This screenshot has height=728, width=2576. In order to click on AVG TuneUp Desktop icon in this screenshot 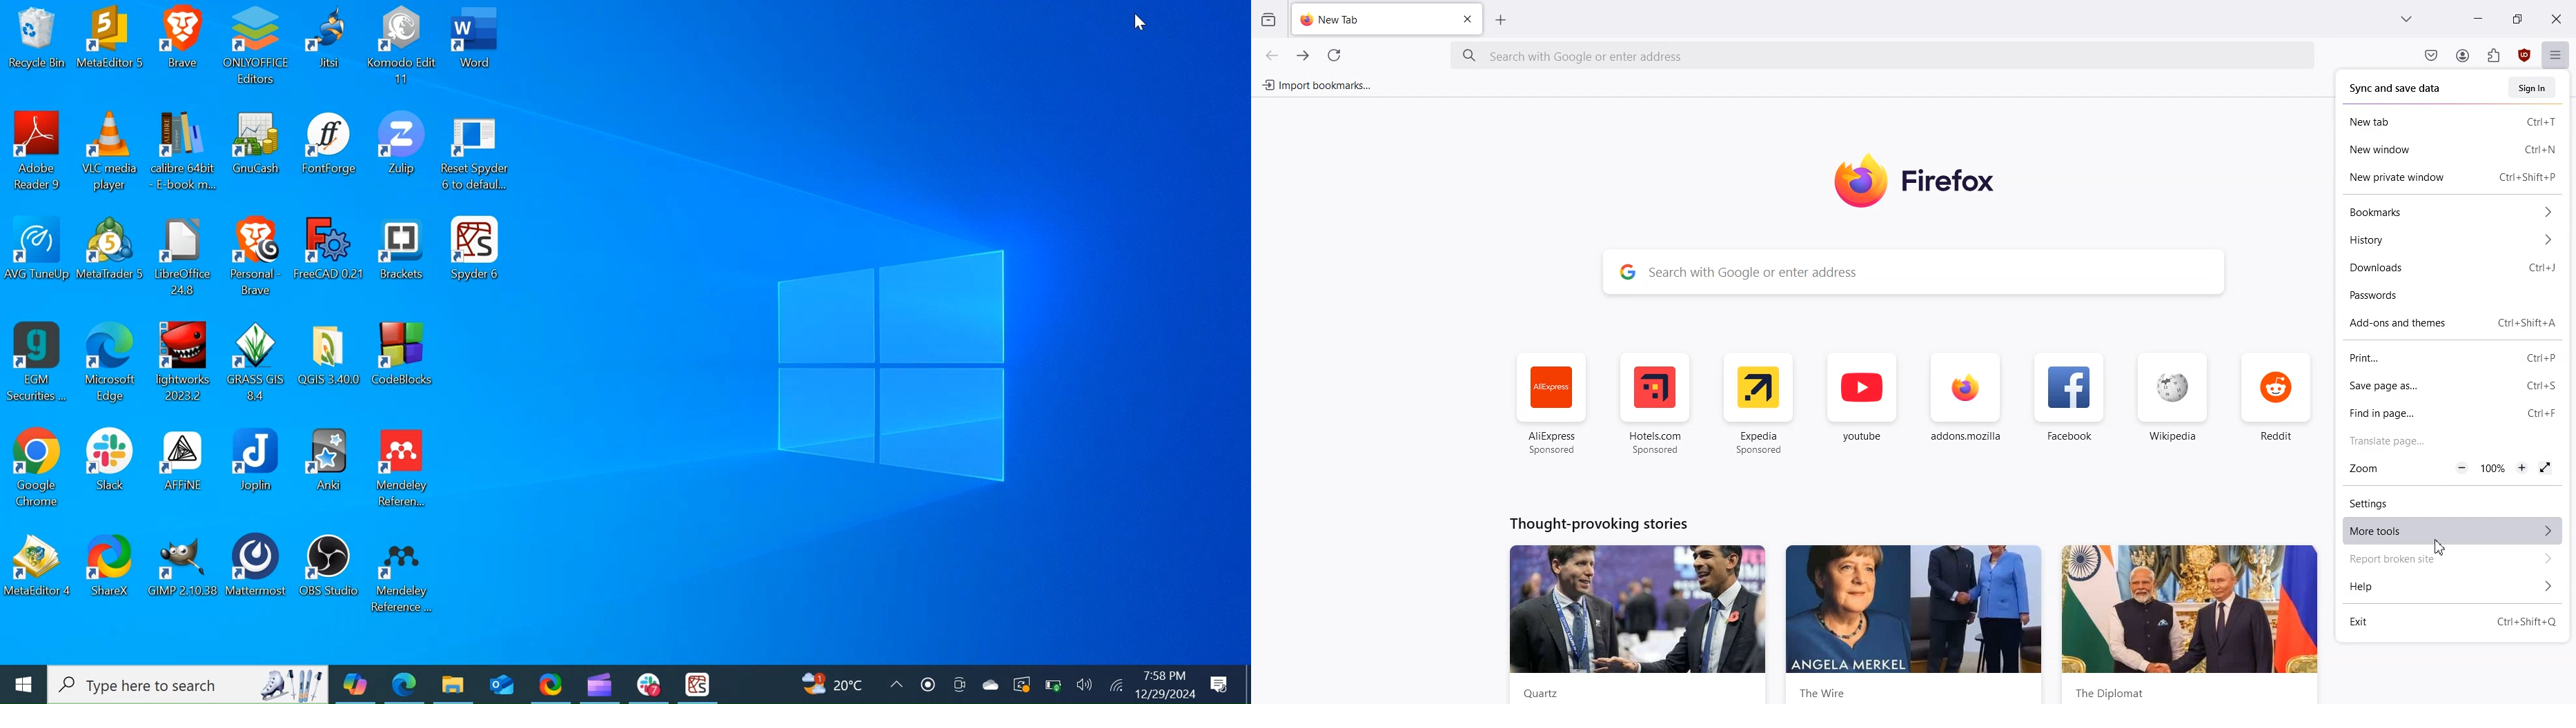, I will do `click(38, 256)`.